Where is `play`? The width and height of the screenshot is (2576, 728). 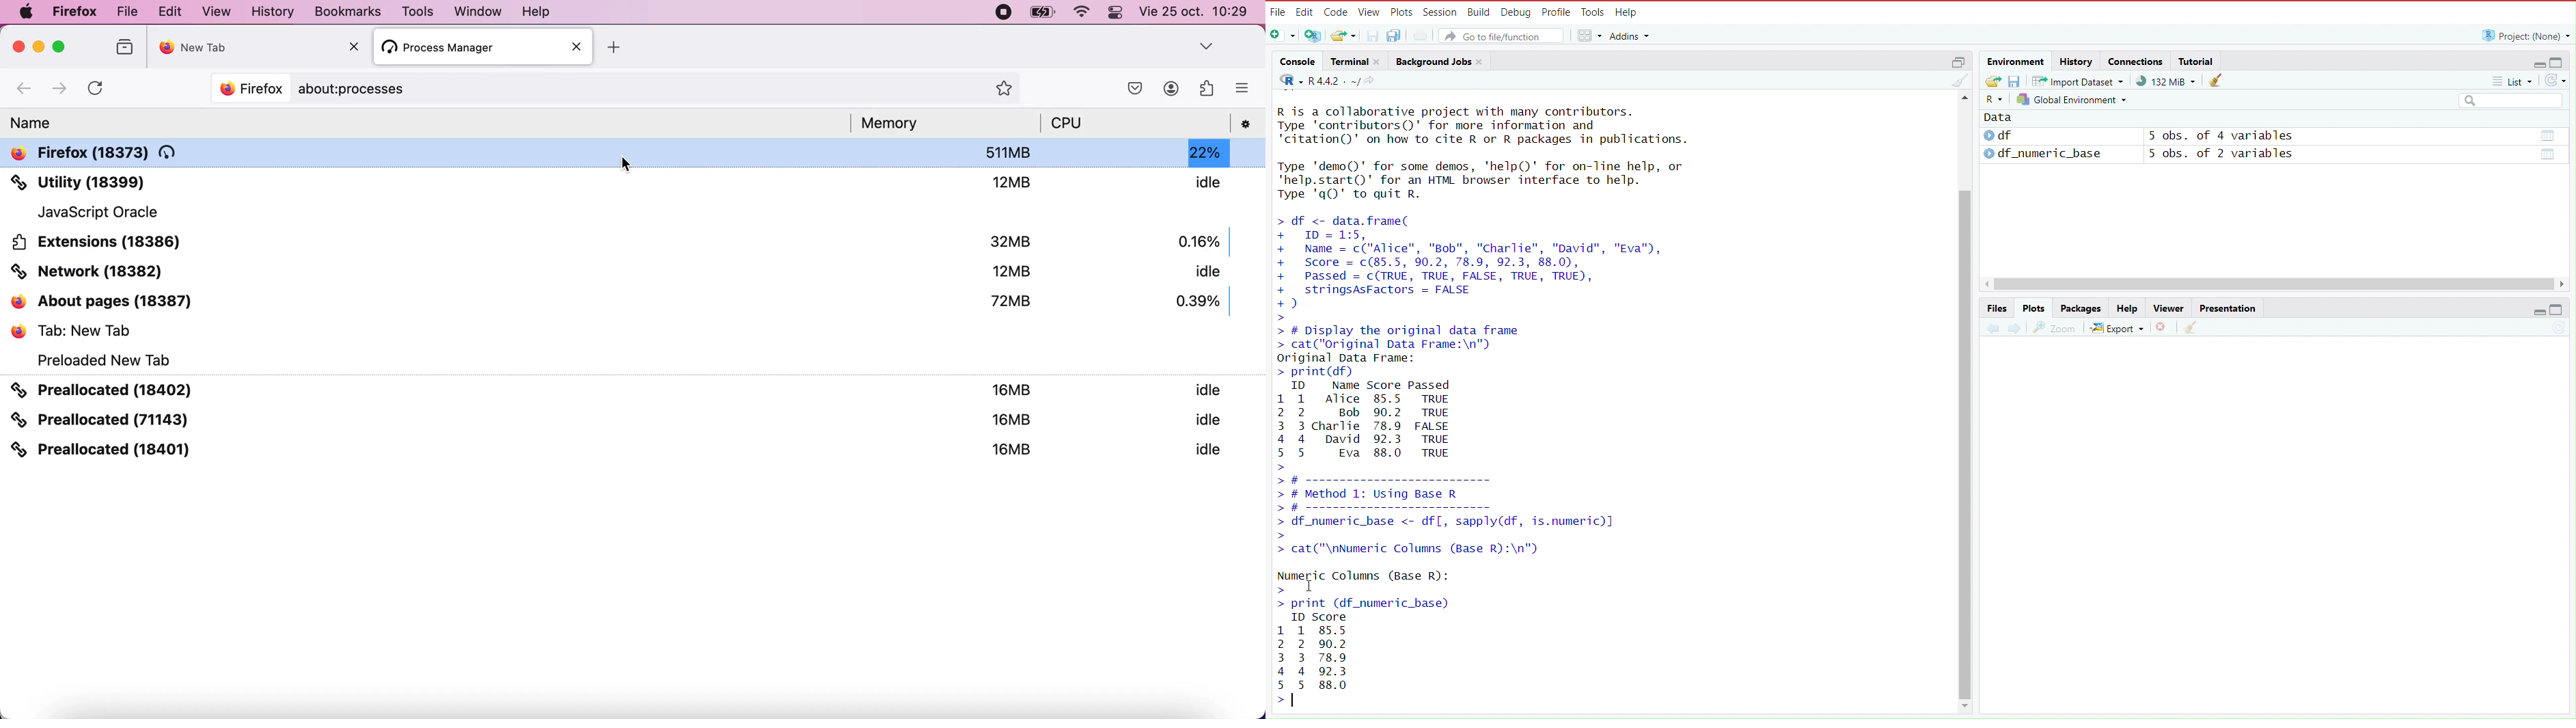
play is located at coordinates (1989, 135).